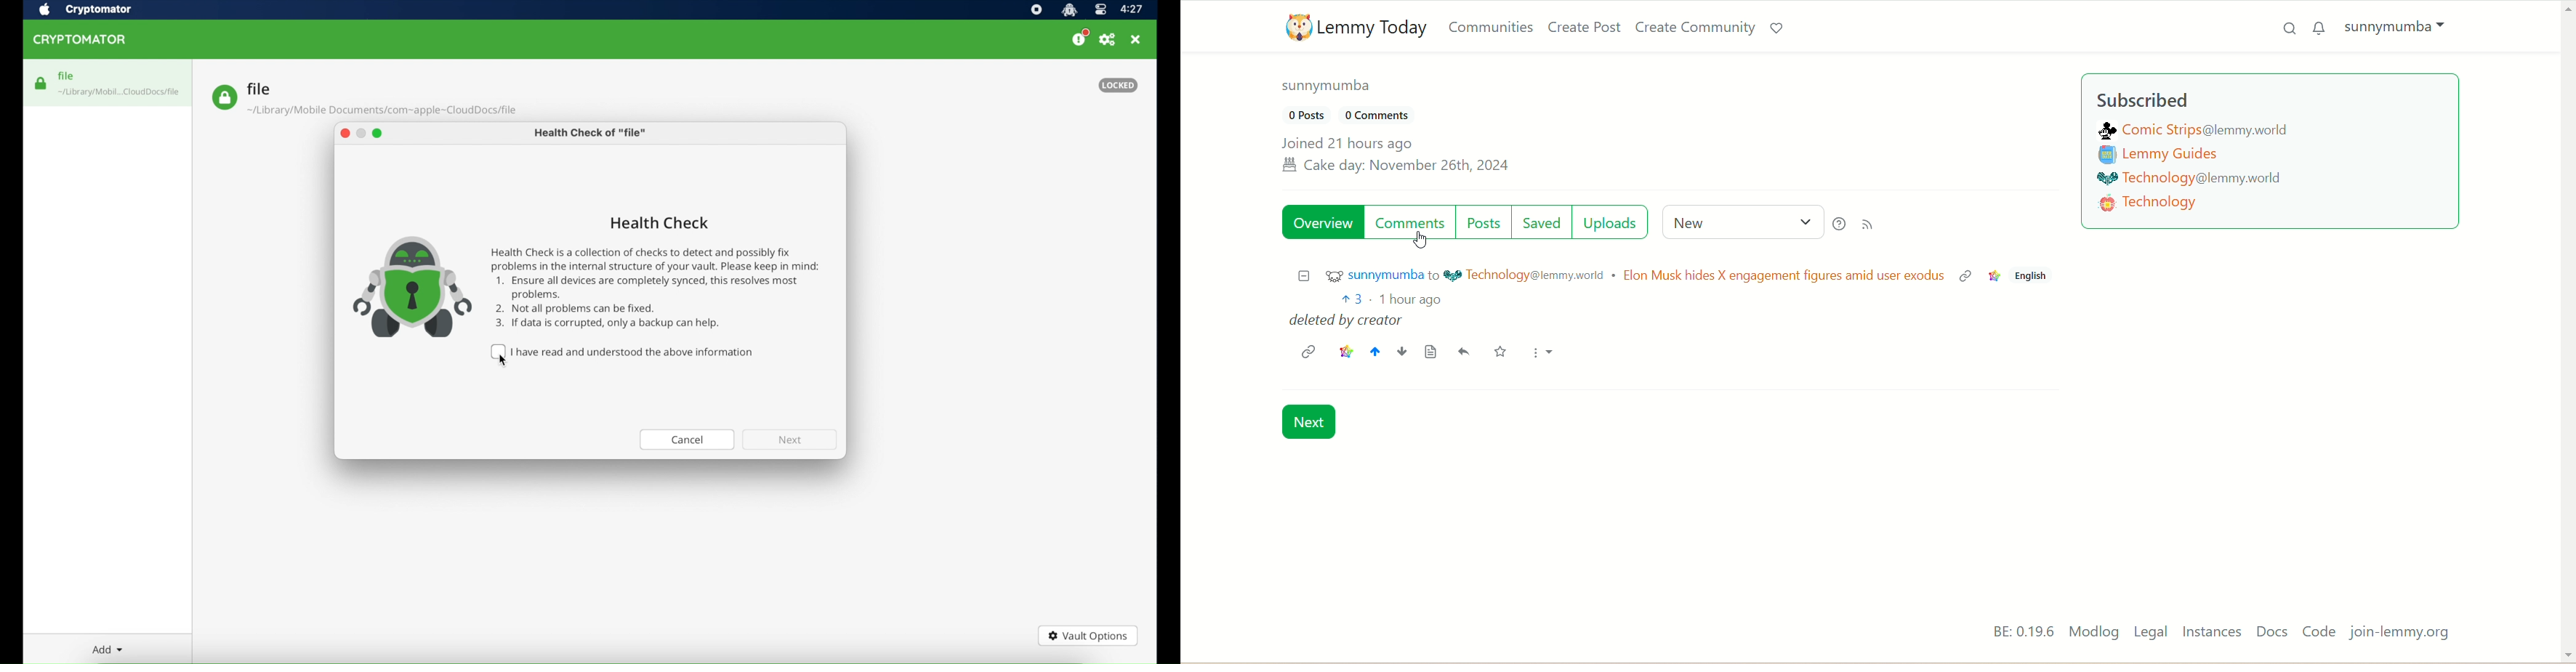  Describe the element at coordinates (2145, 101) in the screenshot. I see `subscribed` at that location.